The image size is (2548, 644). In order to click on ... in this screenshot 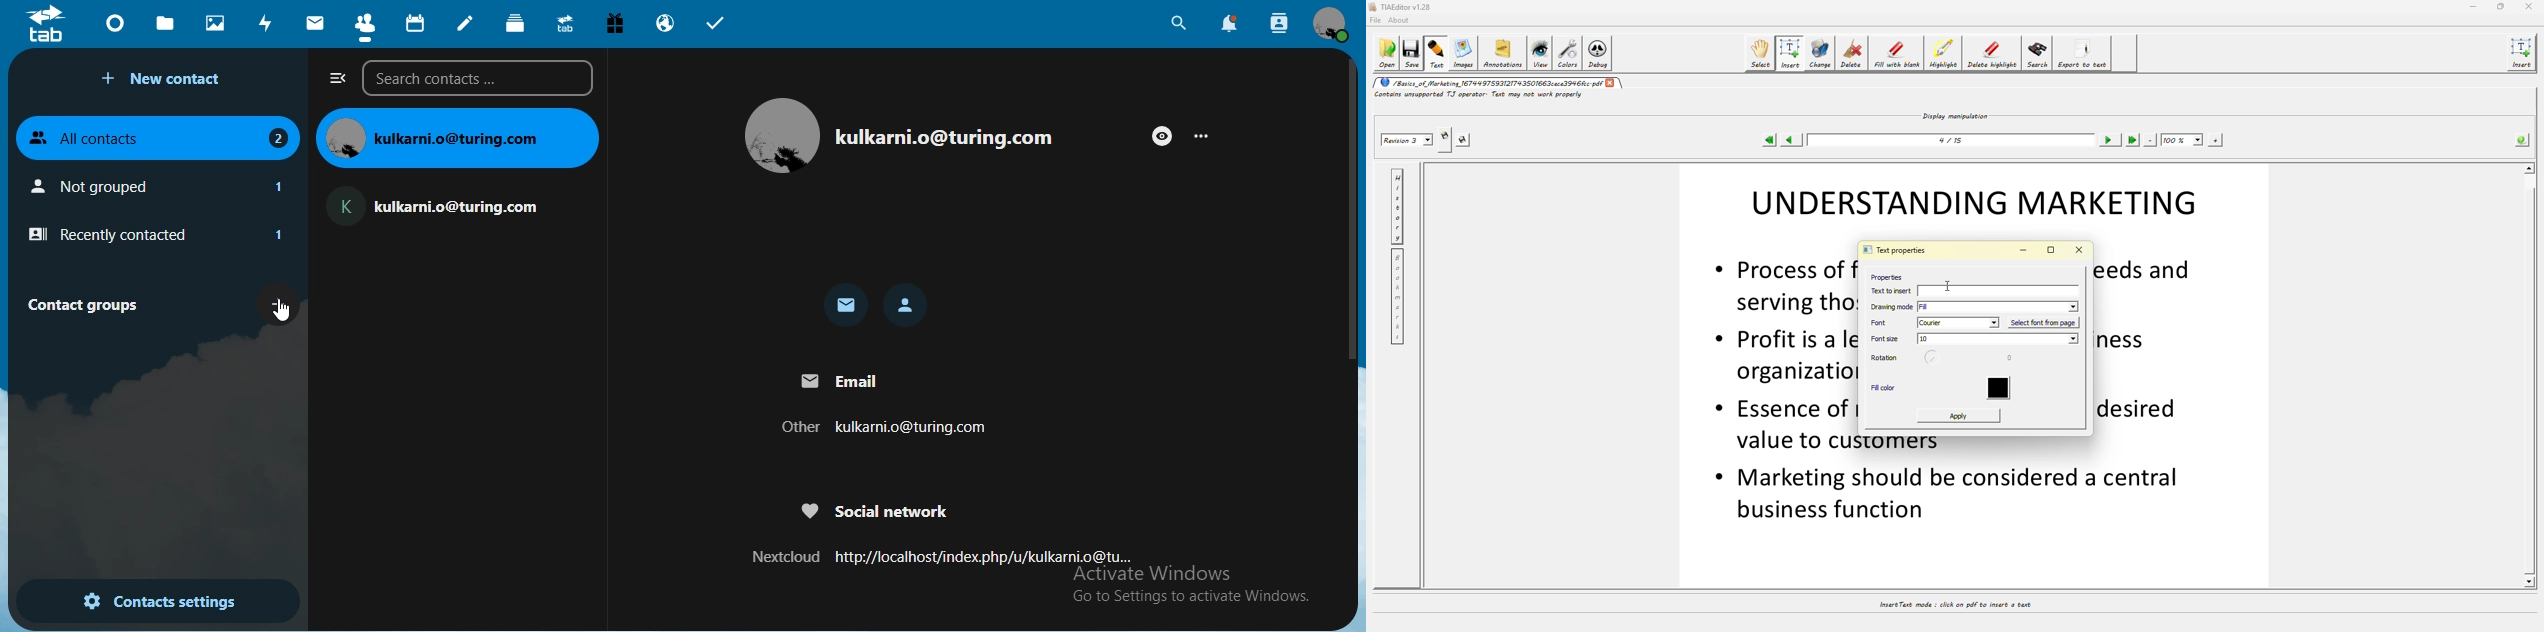, I will do `click(1204, 134)`.